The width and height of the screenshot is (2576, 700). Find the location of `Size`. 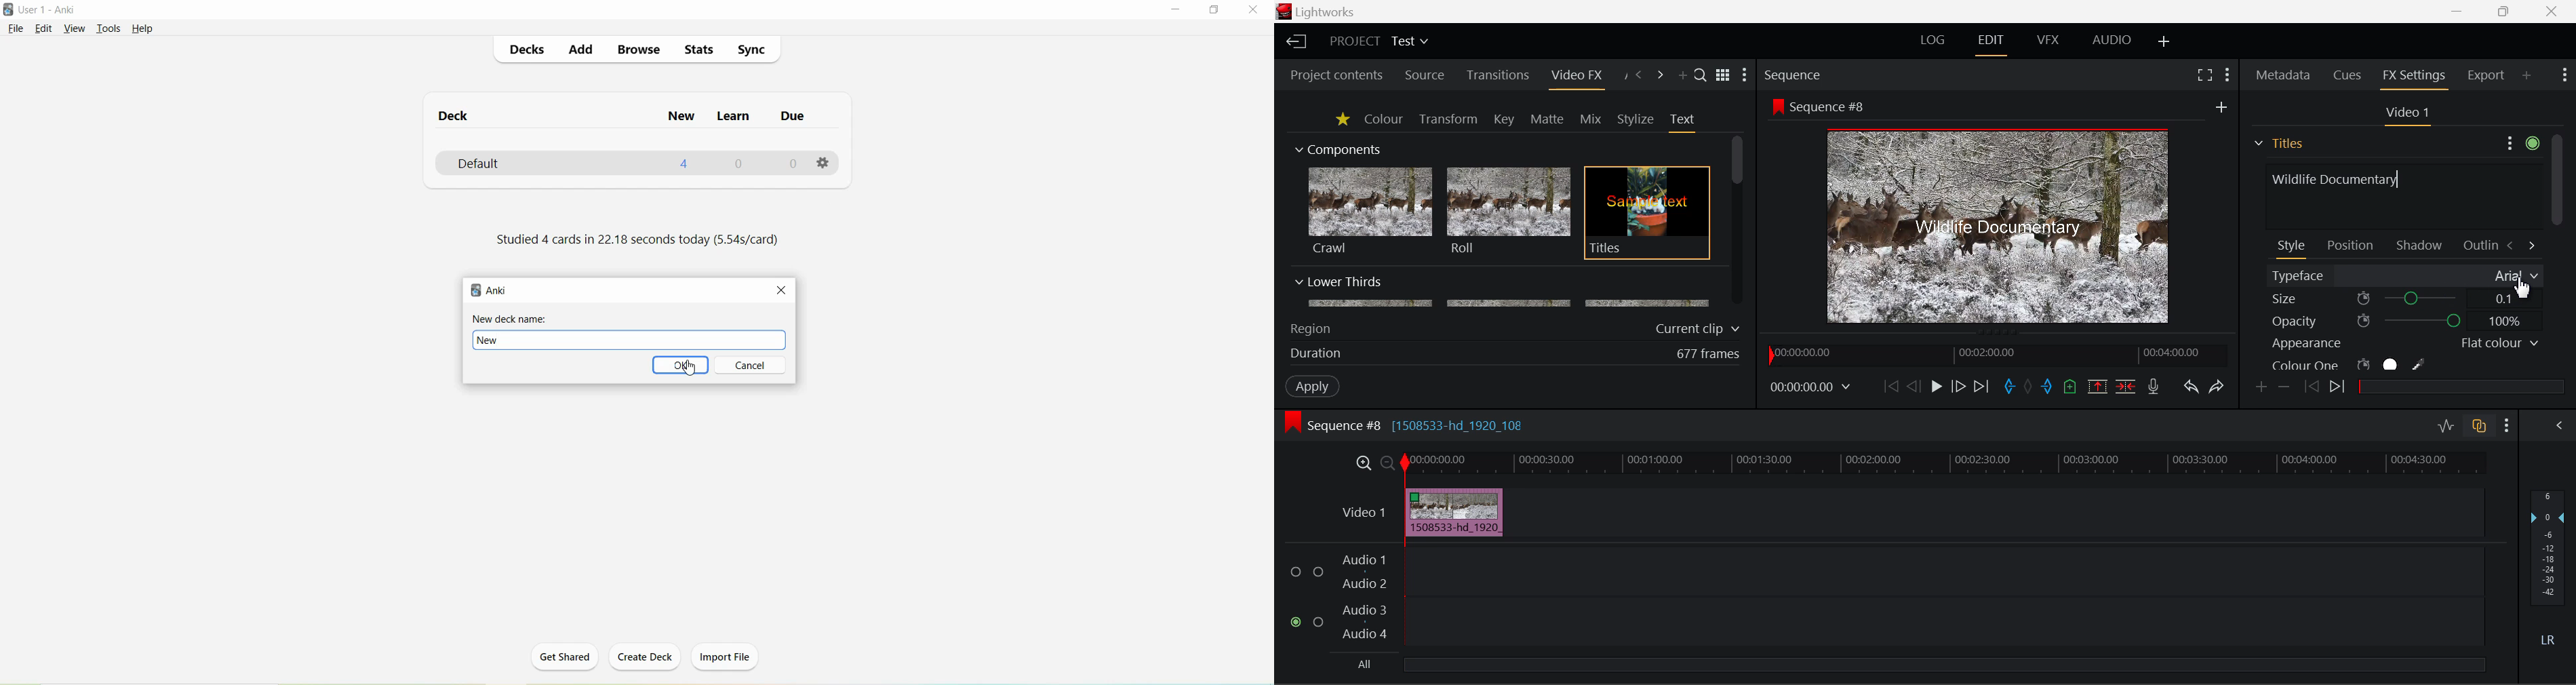

Size is located at coordinates (2405, 298).